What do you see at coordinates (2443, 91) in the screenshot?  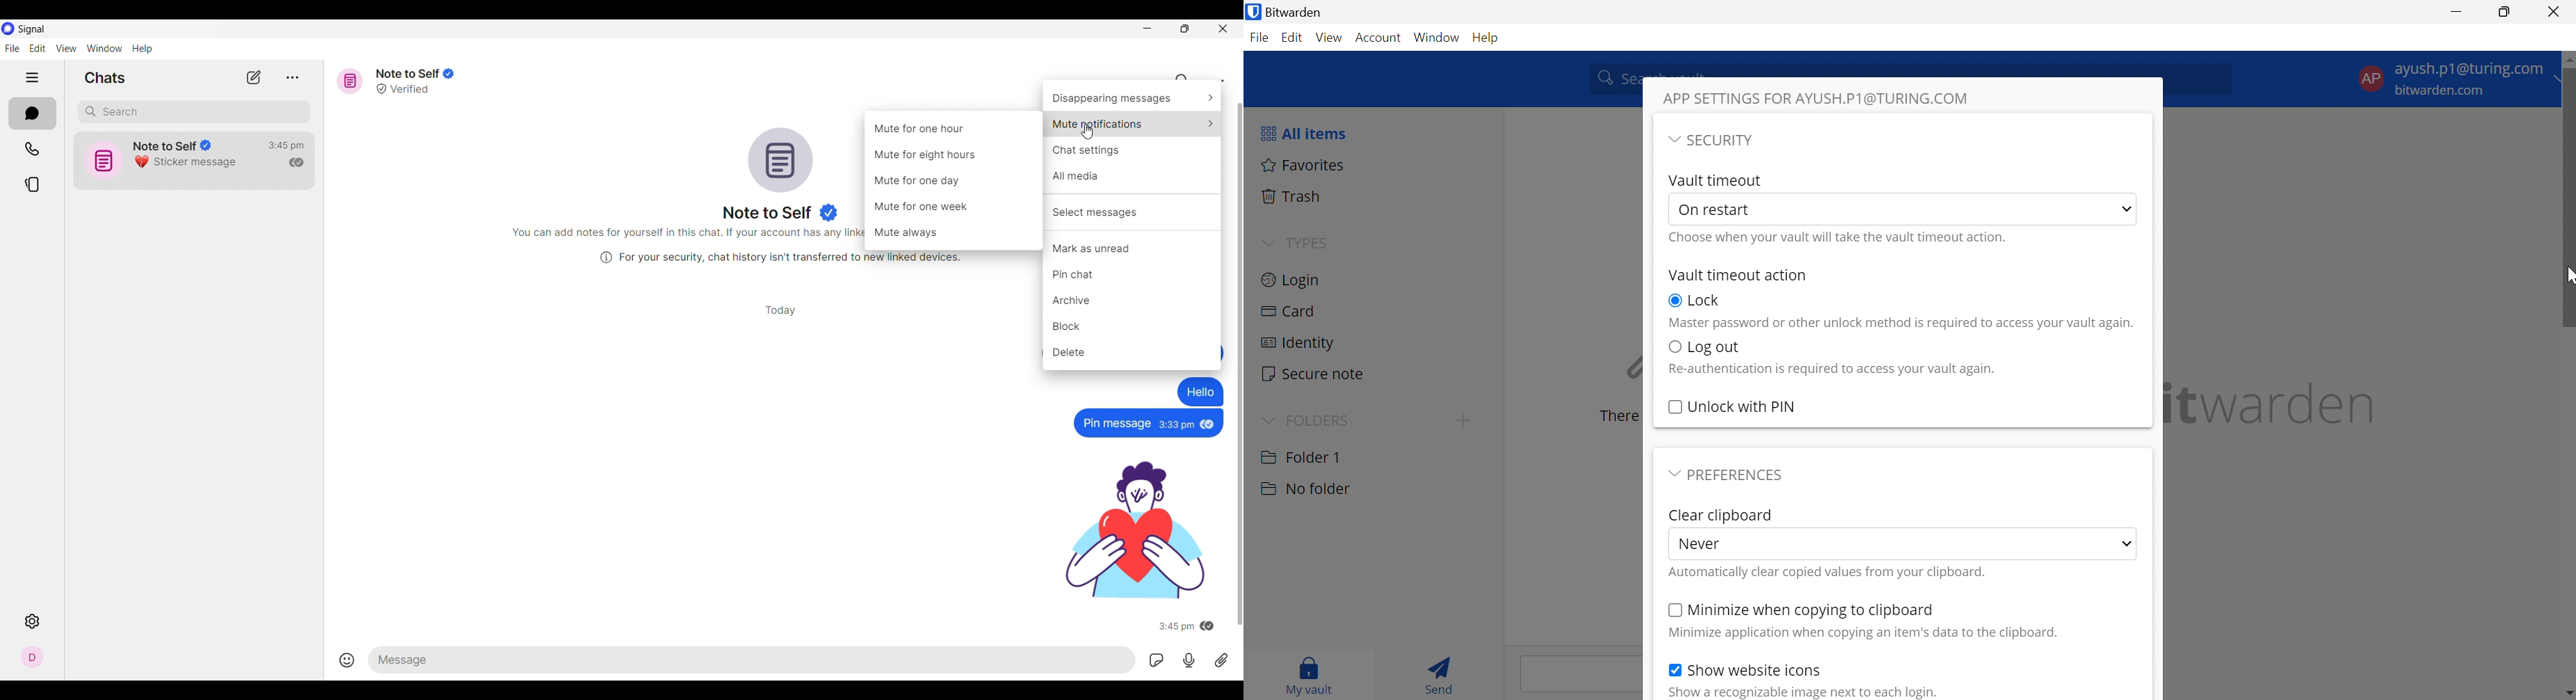 I see `bitwarden.com` at bounding box center [2443, 91].